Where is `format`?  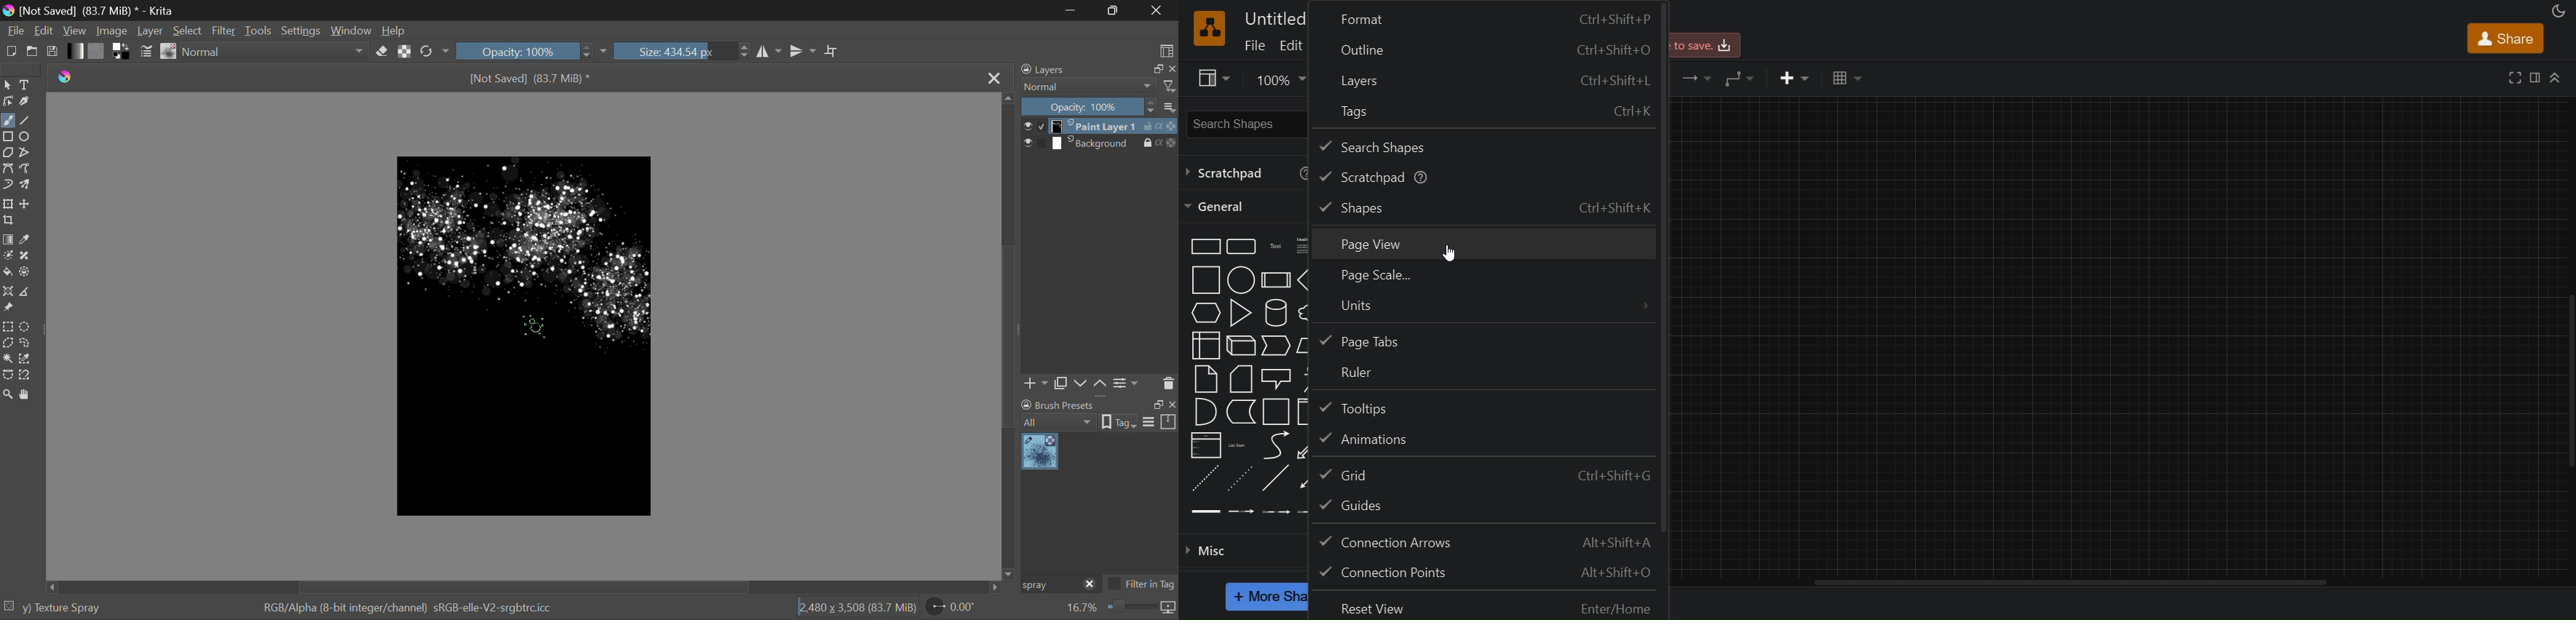 format is located at coordinates (2535, 77).